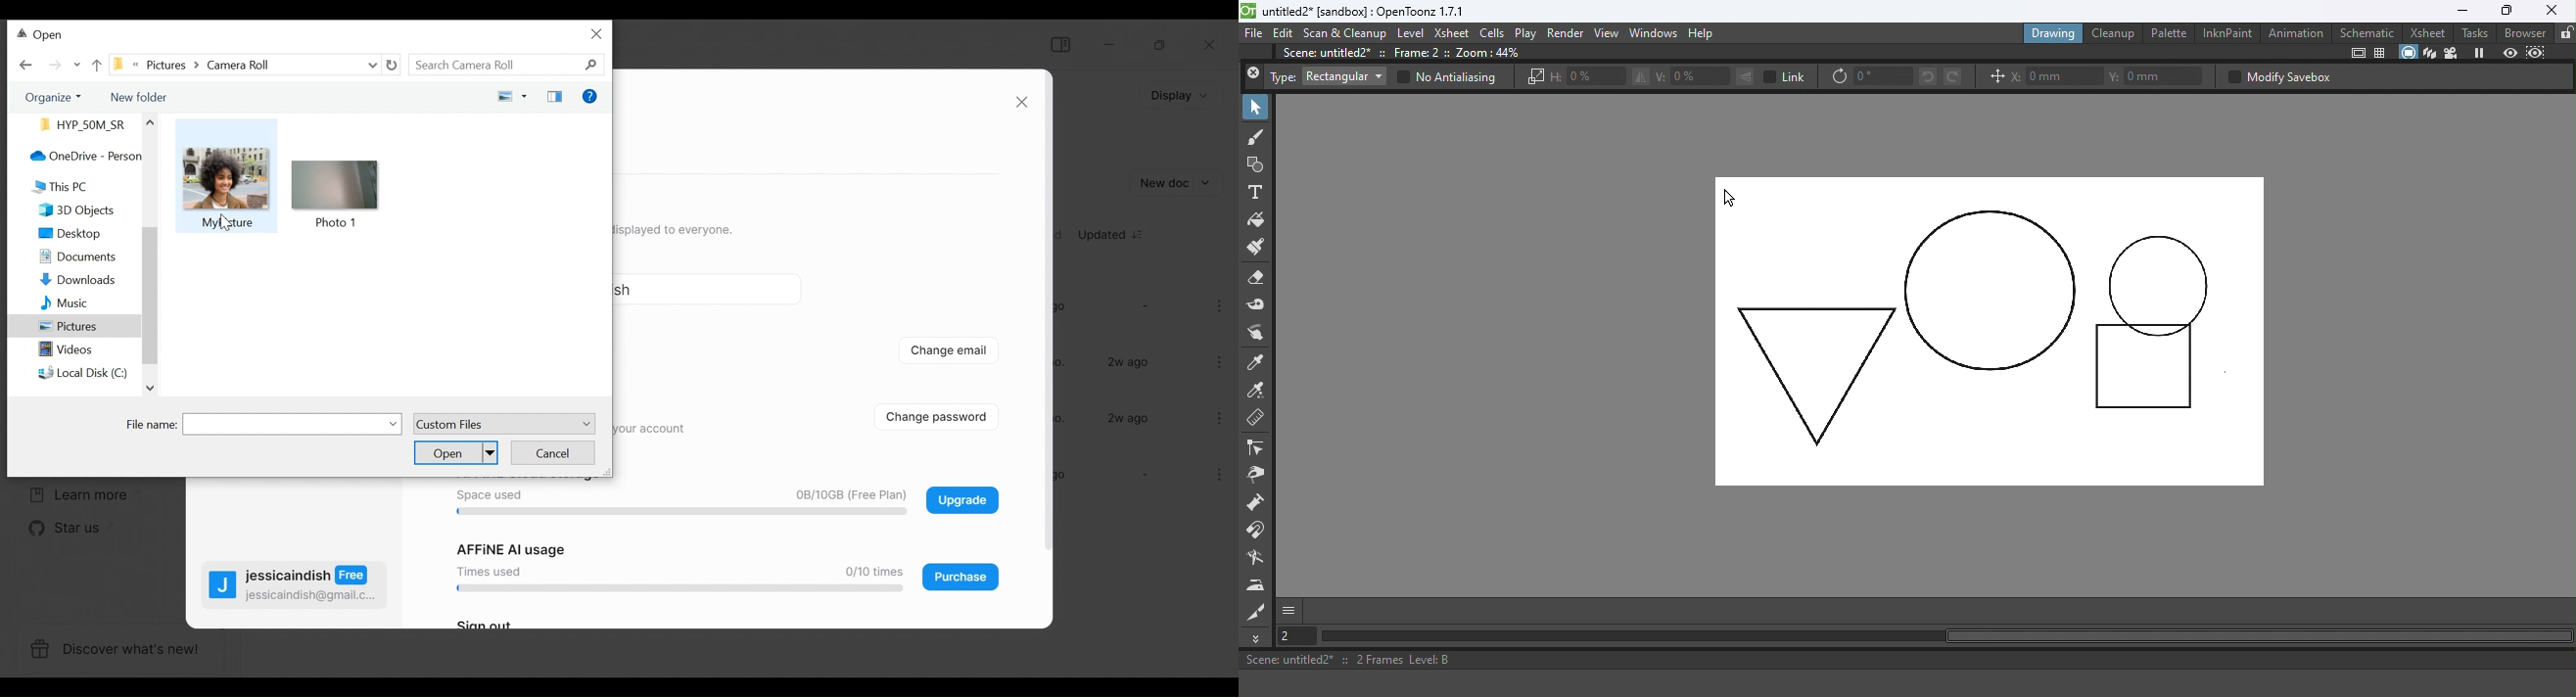 The width and height of the screenshot is (2576, 700). Describe the element at coordinates (1112, 44) in the screenshot. I see `minimize` at that location.